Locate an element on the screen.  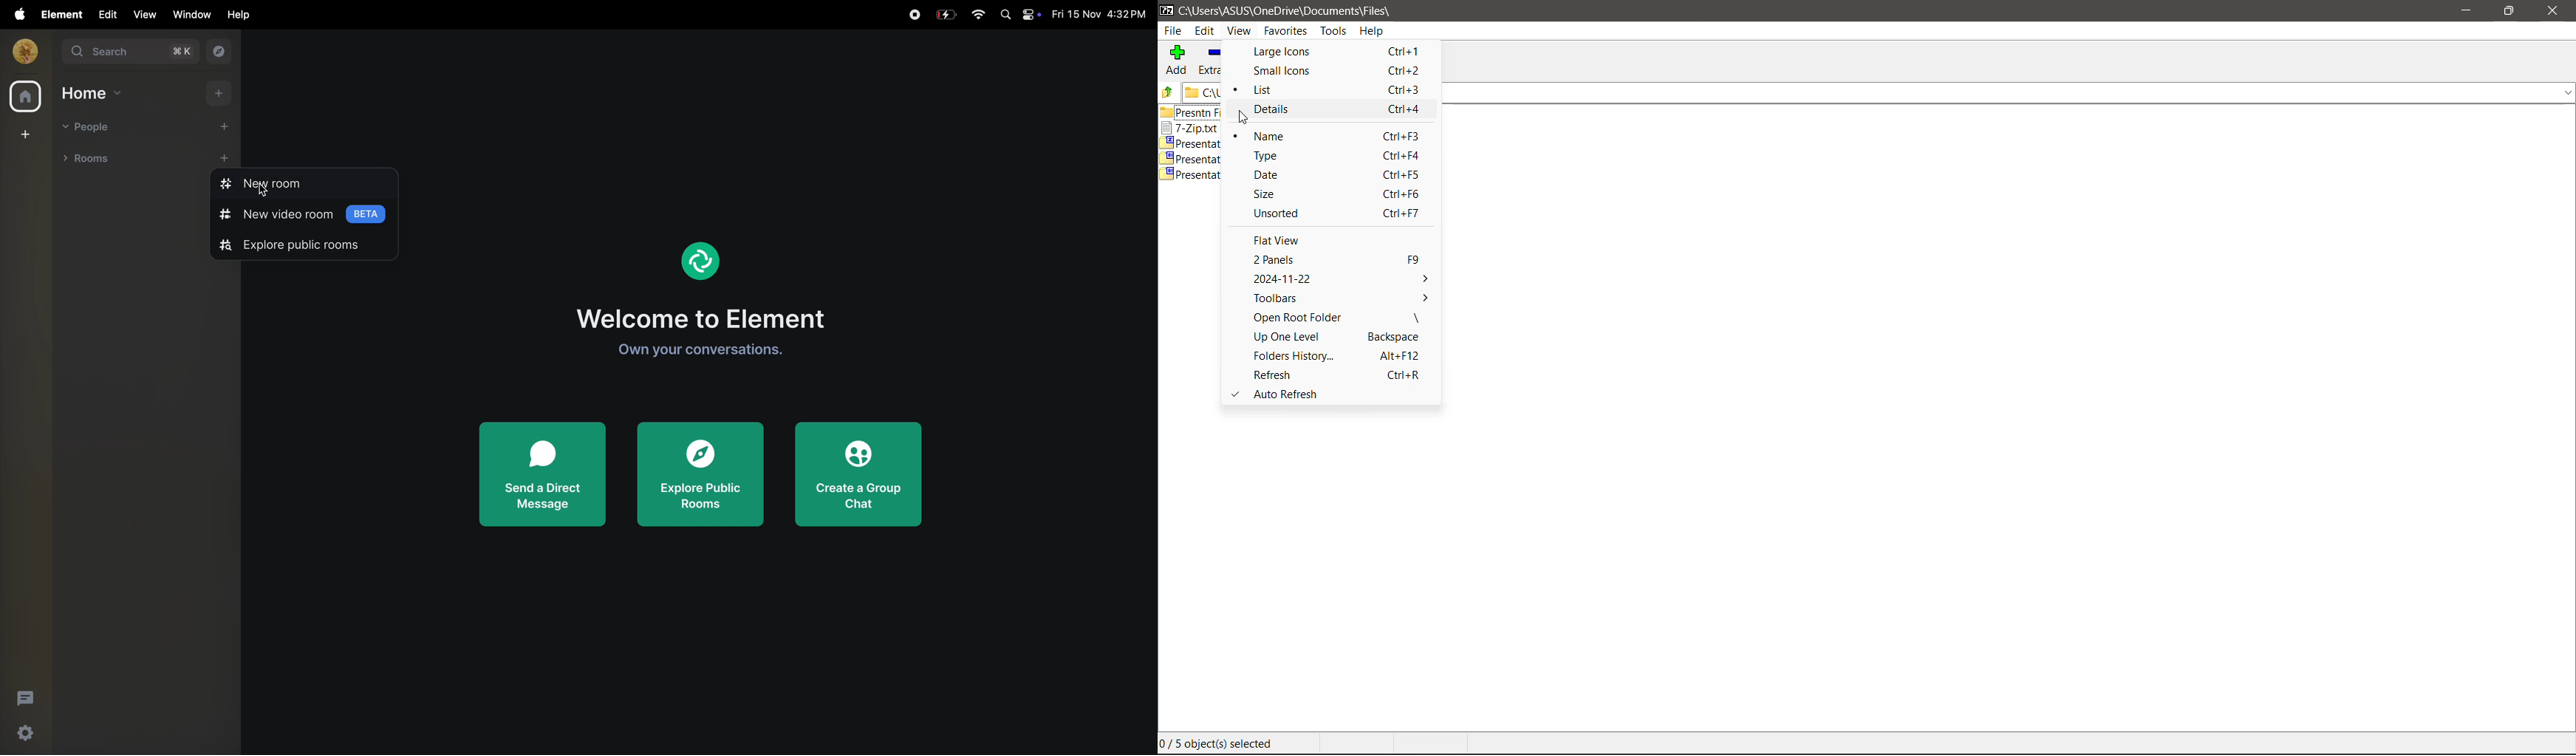
Close is located at coordinates (2552, 12).